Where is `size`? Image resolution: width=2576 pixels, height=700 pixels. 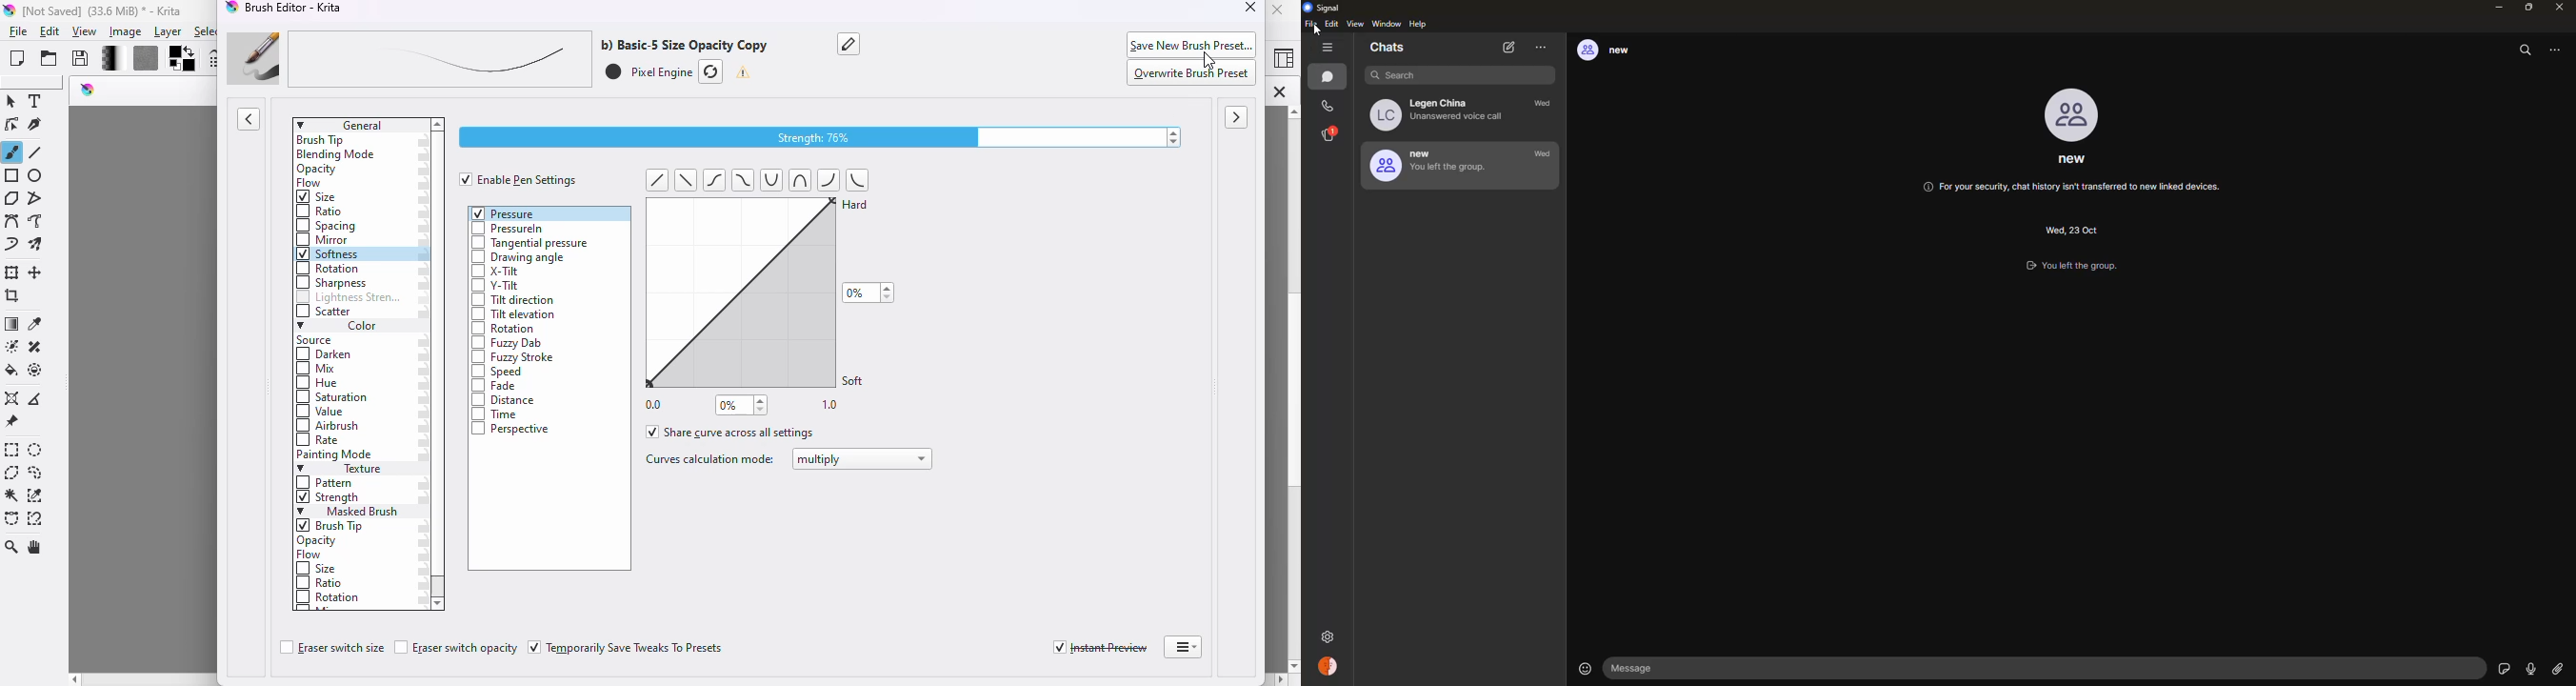
size is located at coordinates (317, 569).